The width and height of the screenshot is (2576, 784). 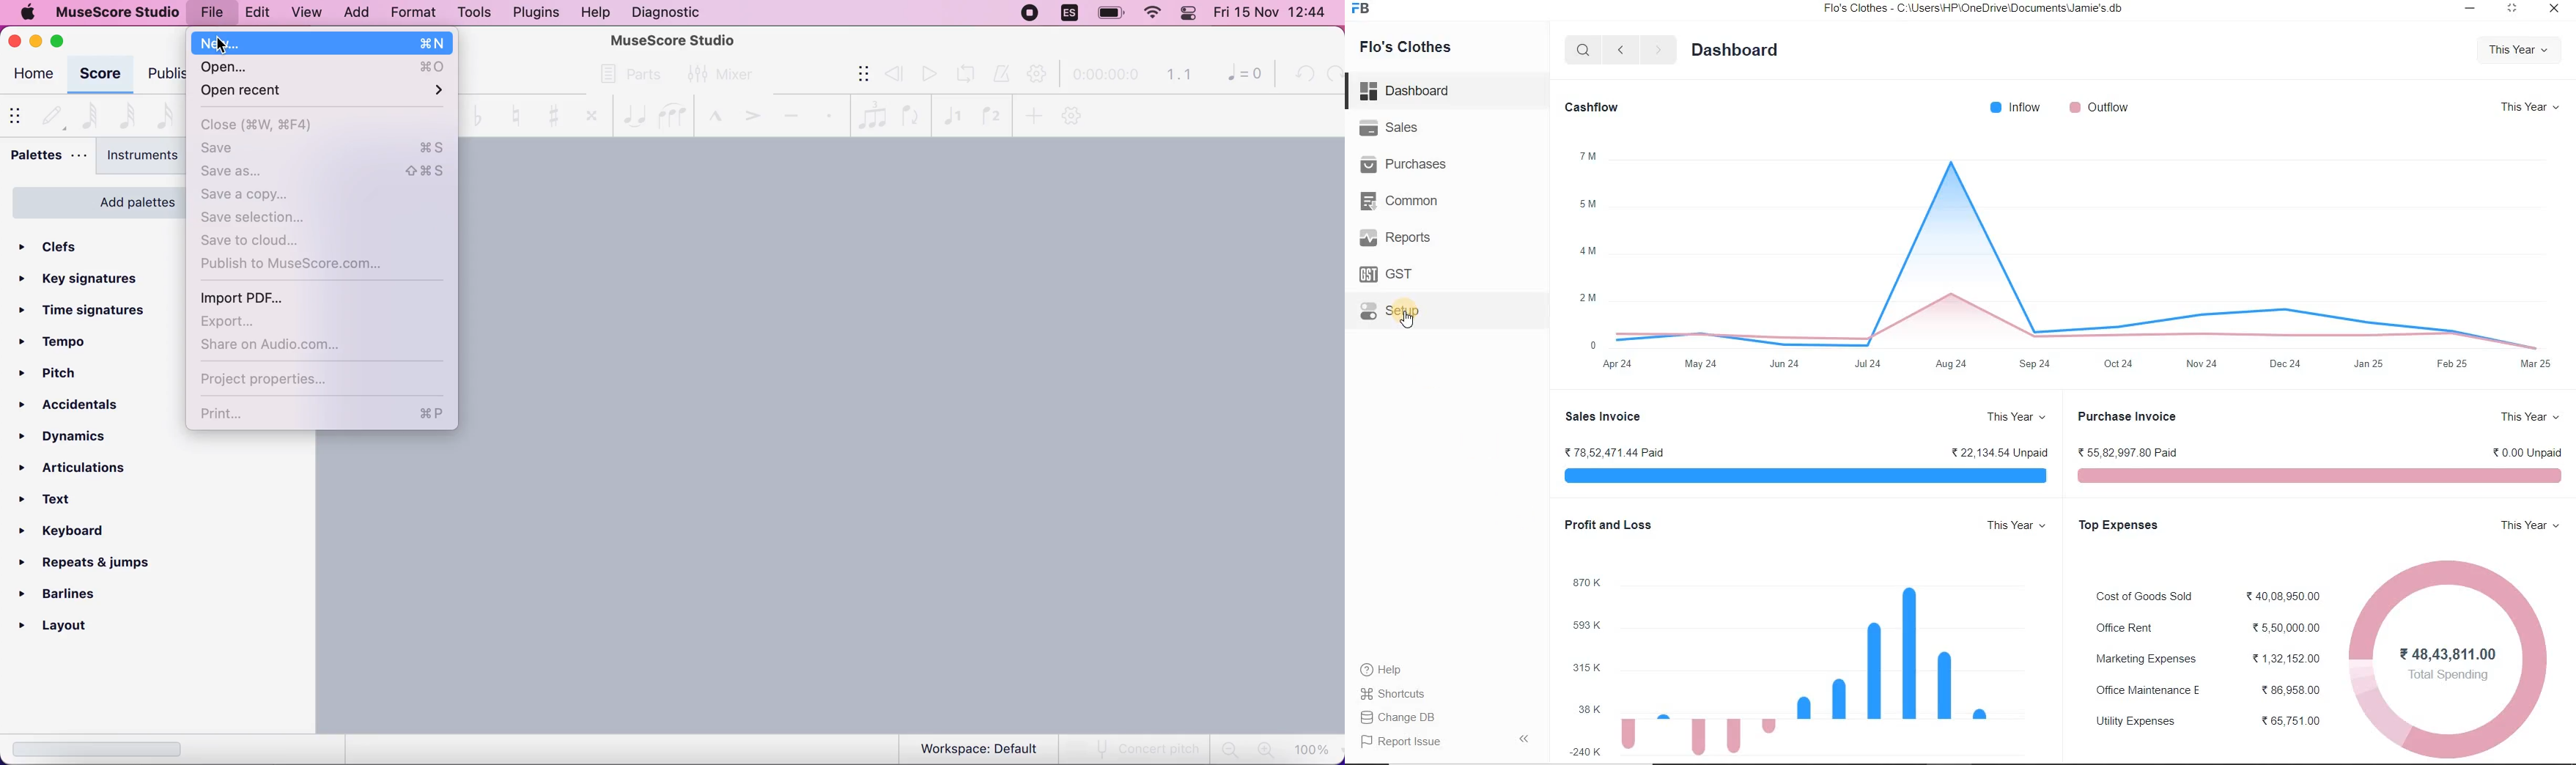 What do you see at coordinates (91, 243) in the screenshot?
I see `clefs` at bounding box center [91, 243].